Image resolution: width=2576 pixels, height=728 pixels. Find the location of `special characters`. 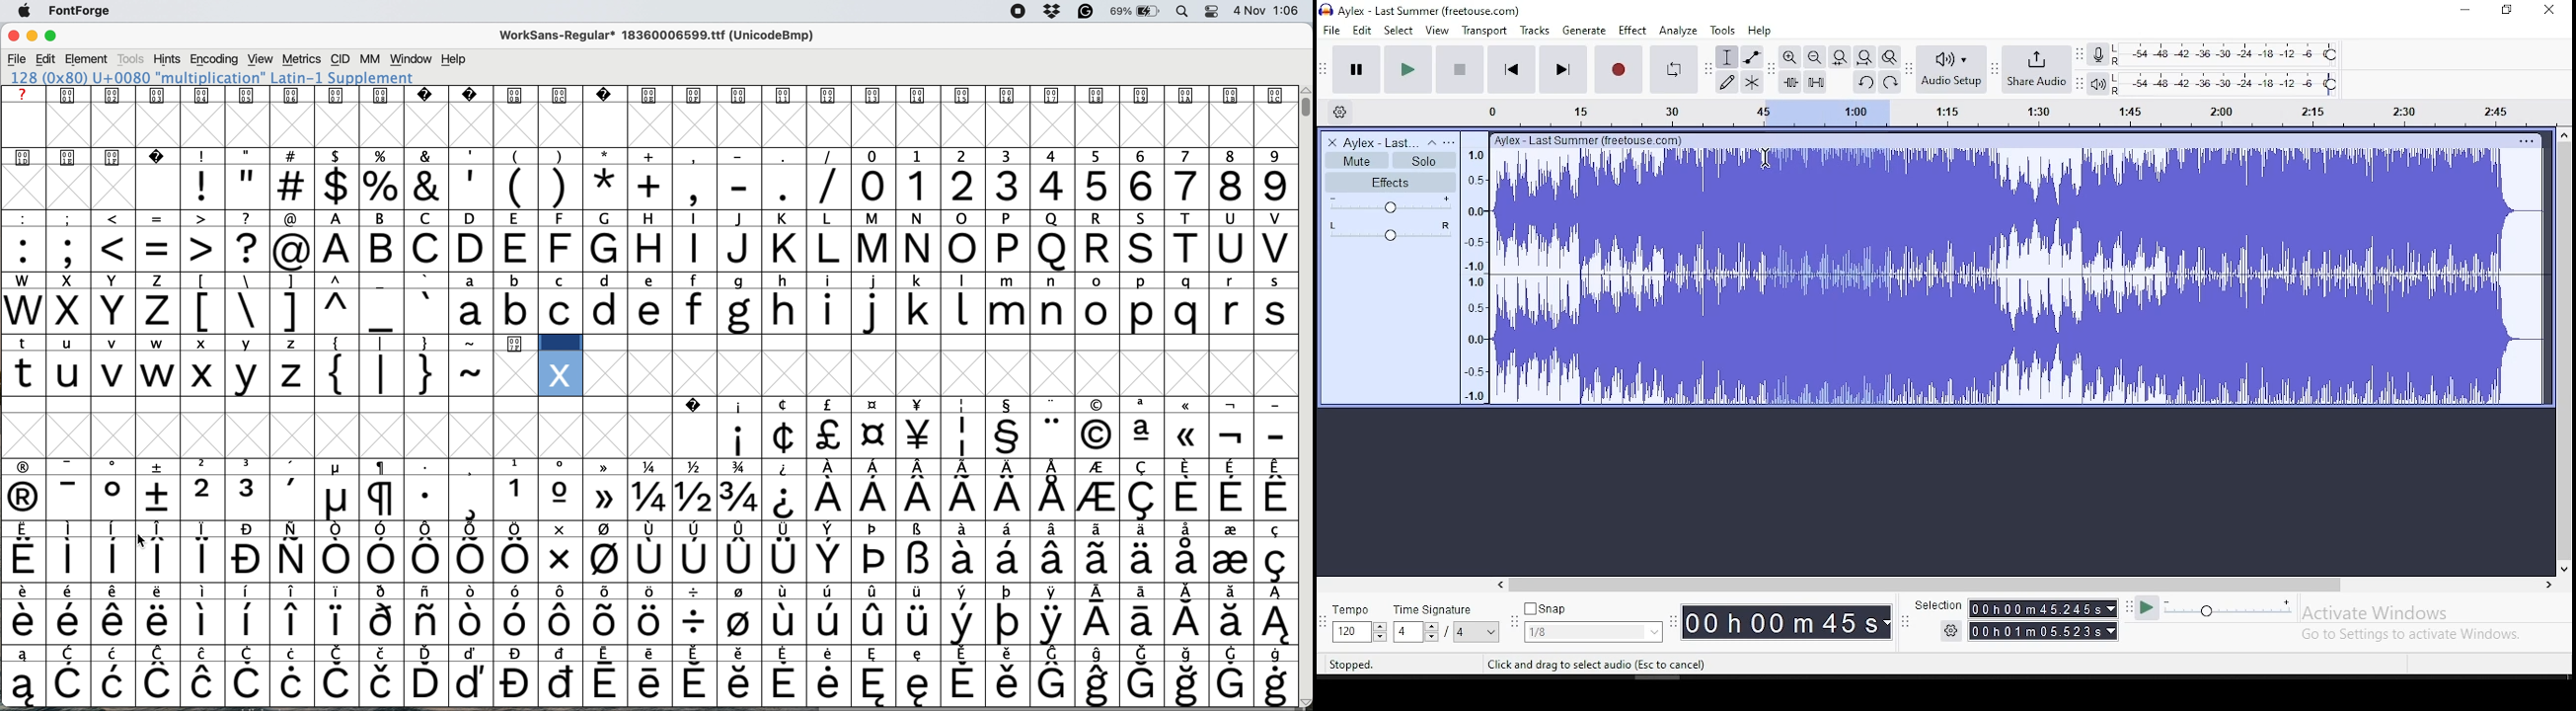

special characters is located at coordinates (515, 187).